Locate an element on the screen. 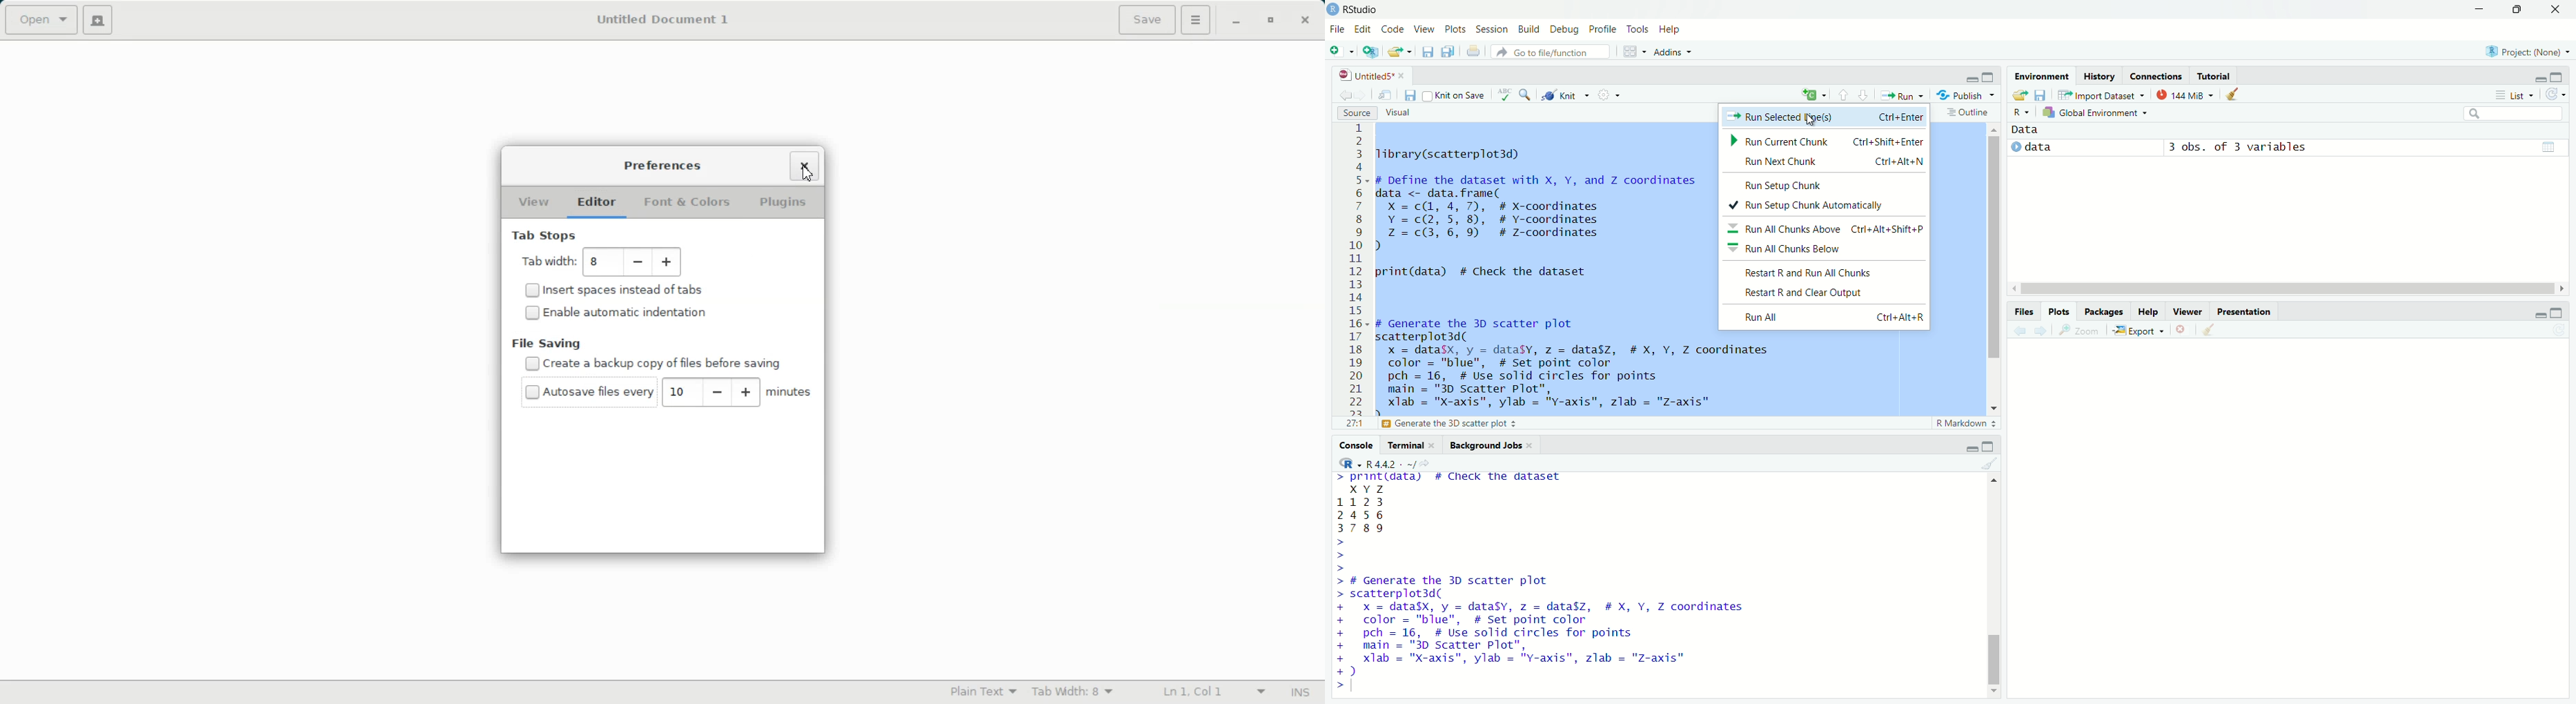 This screenshot has width=2576, height=728. connections is located at coordinates (2157, 74).